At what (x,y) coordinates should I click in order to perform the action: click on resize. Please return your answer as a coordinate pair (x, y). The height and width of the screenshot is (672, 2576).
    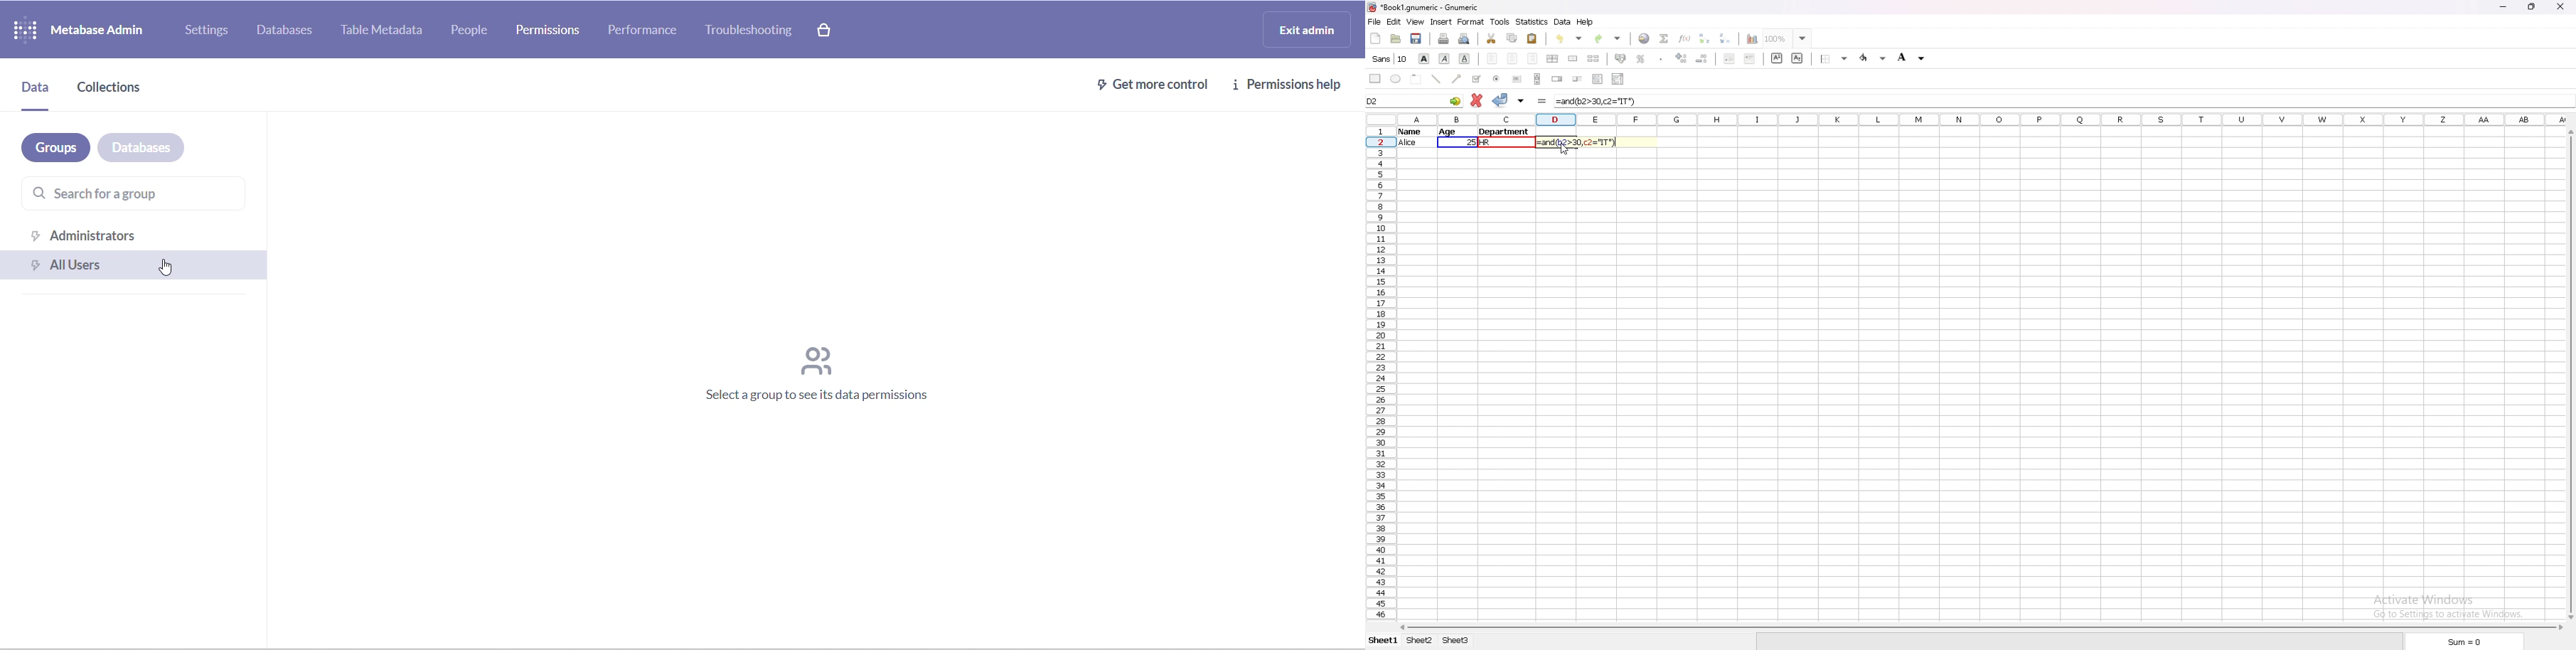
    Looking at the image, I should click on (2530, 7).